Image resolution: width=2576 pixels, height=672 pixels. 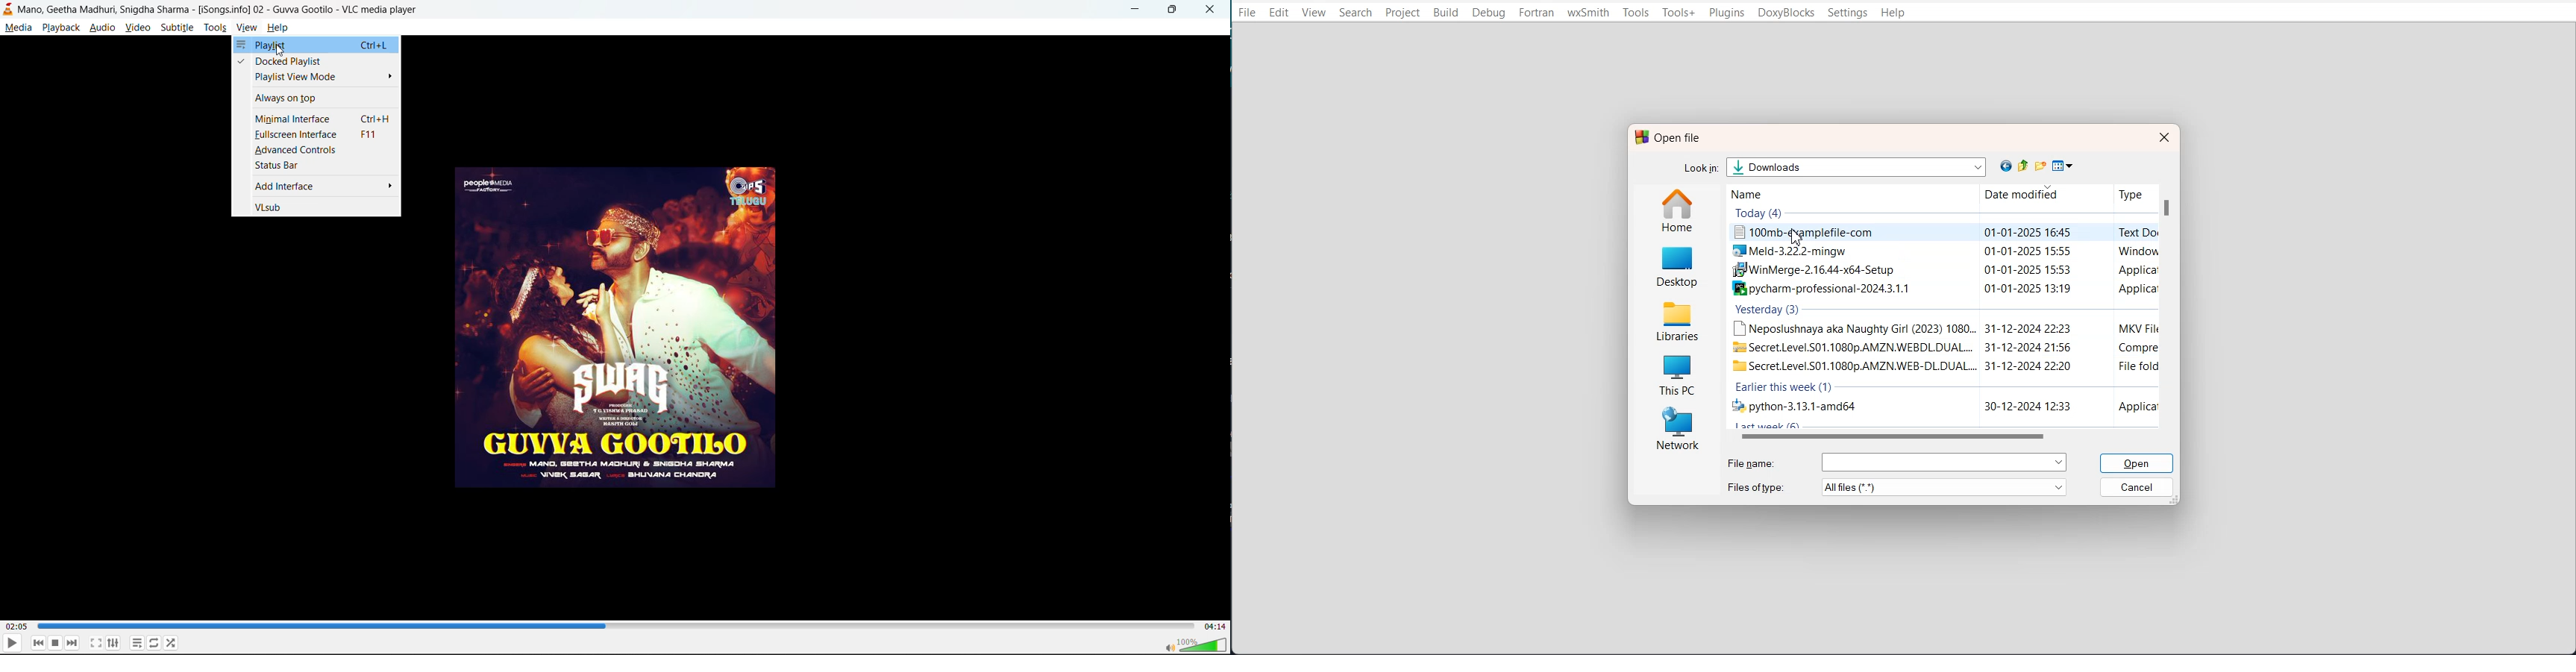 I want to click on Date modified, so click(x=2014, y=195).